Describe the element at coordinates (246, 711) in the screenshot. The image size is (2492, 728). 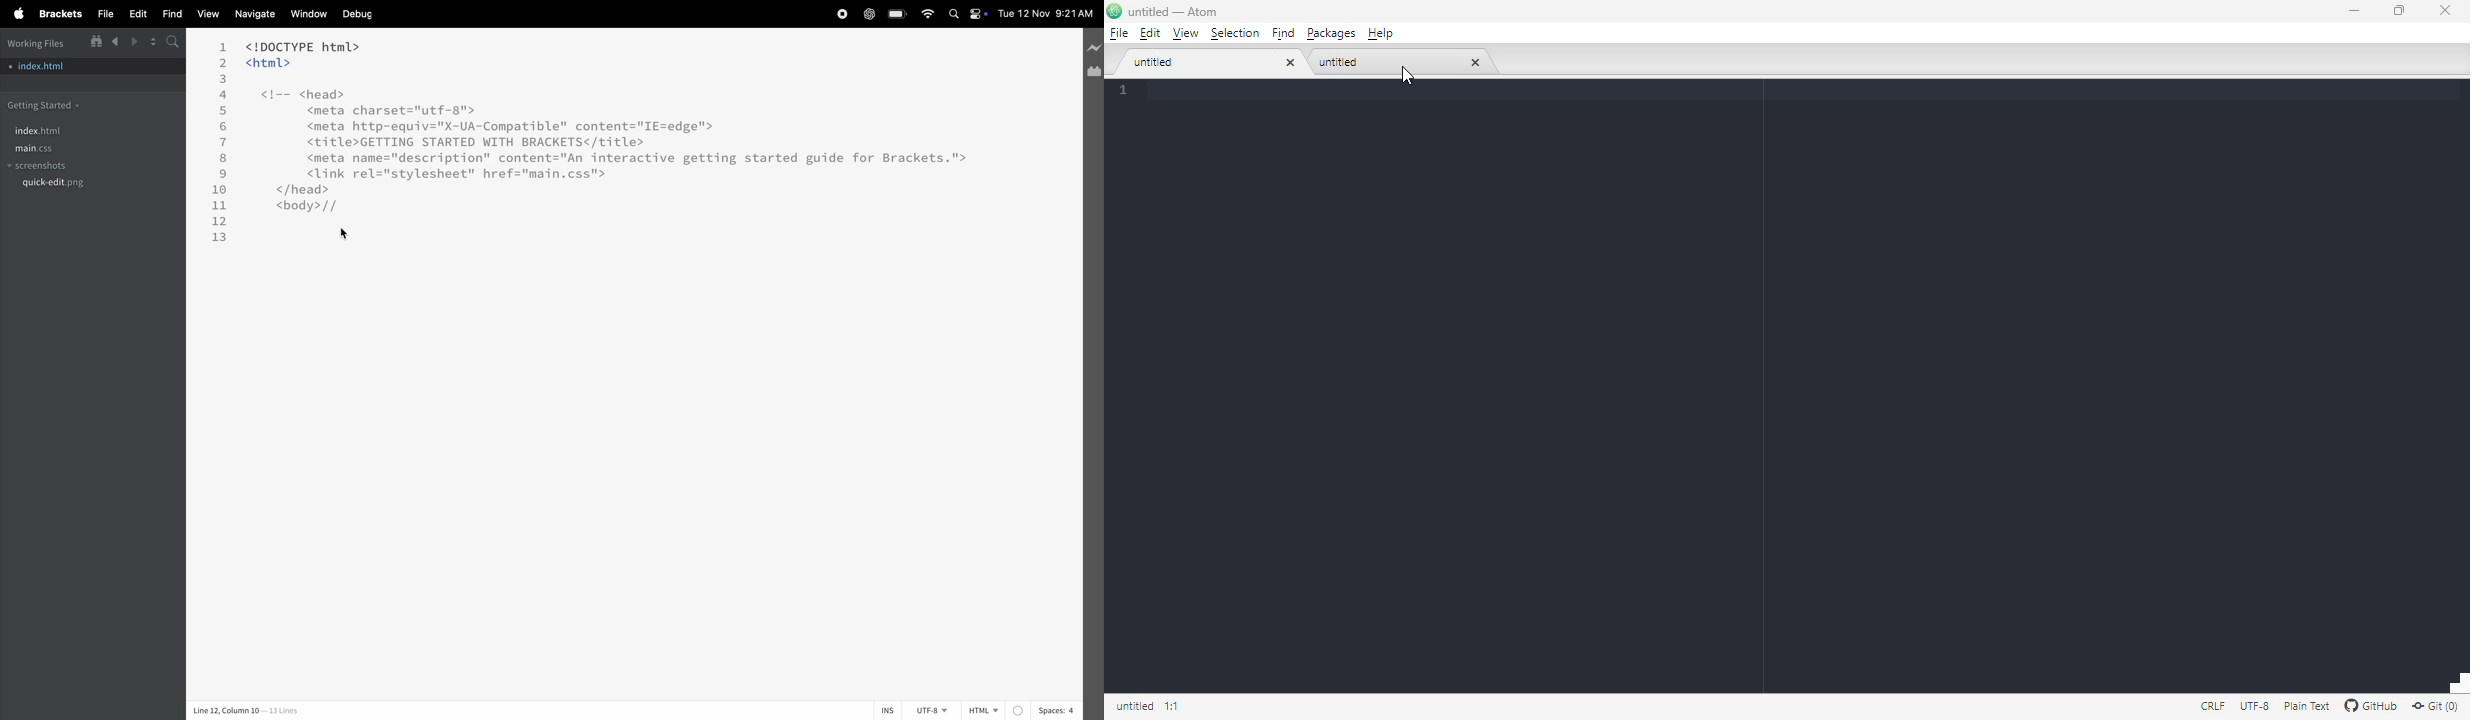
I see `Line 12, Column 10 — 13 Lines` at that location.